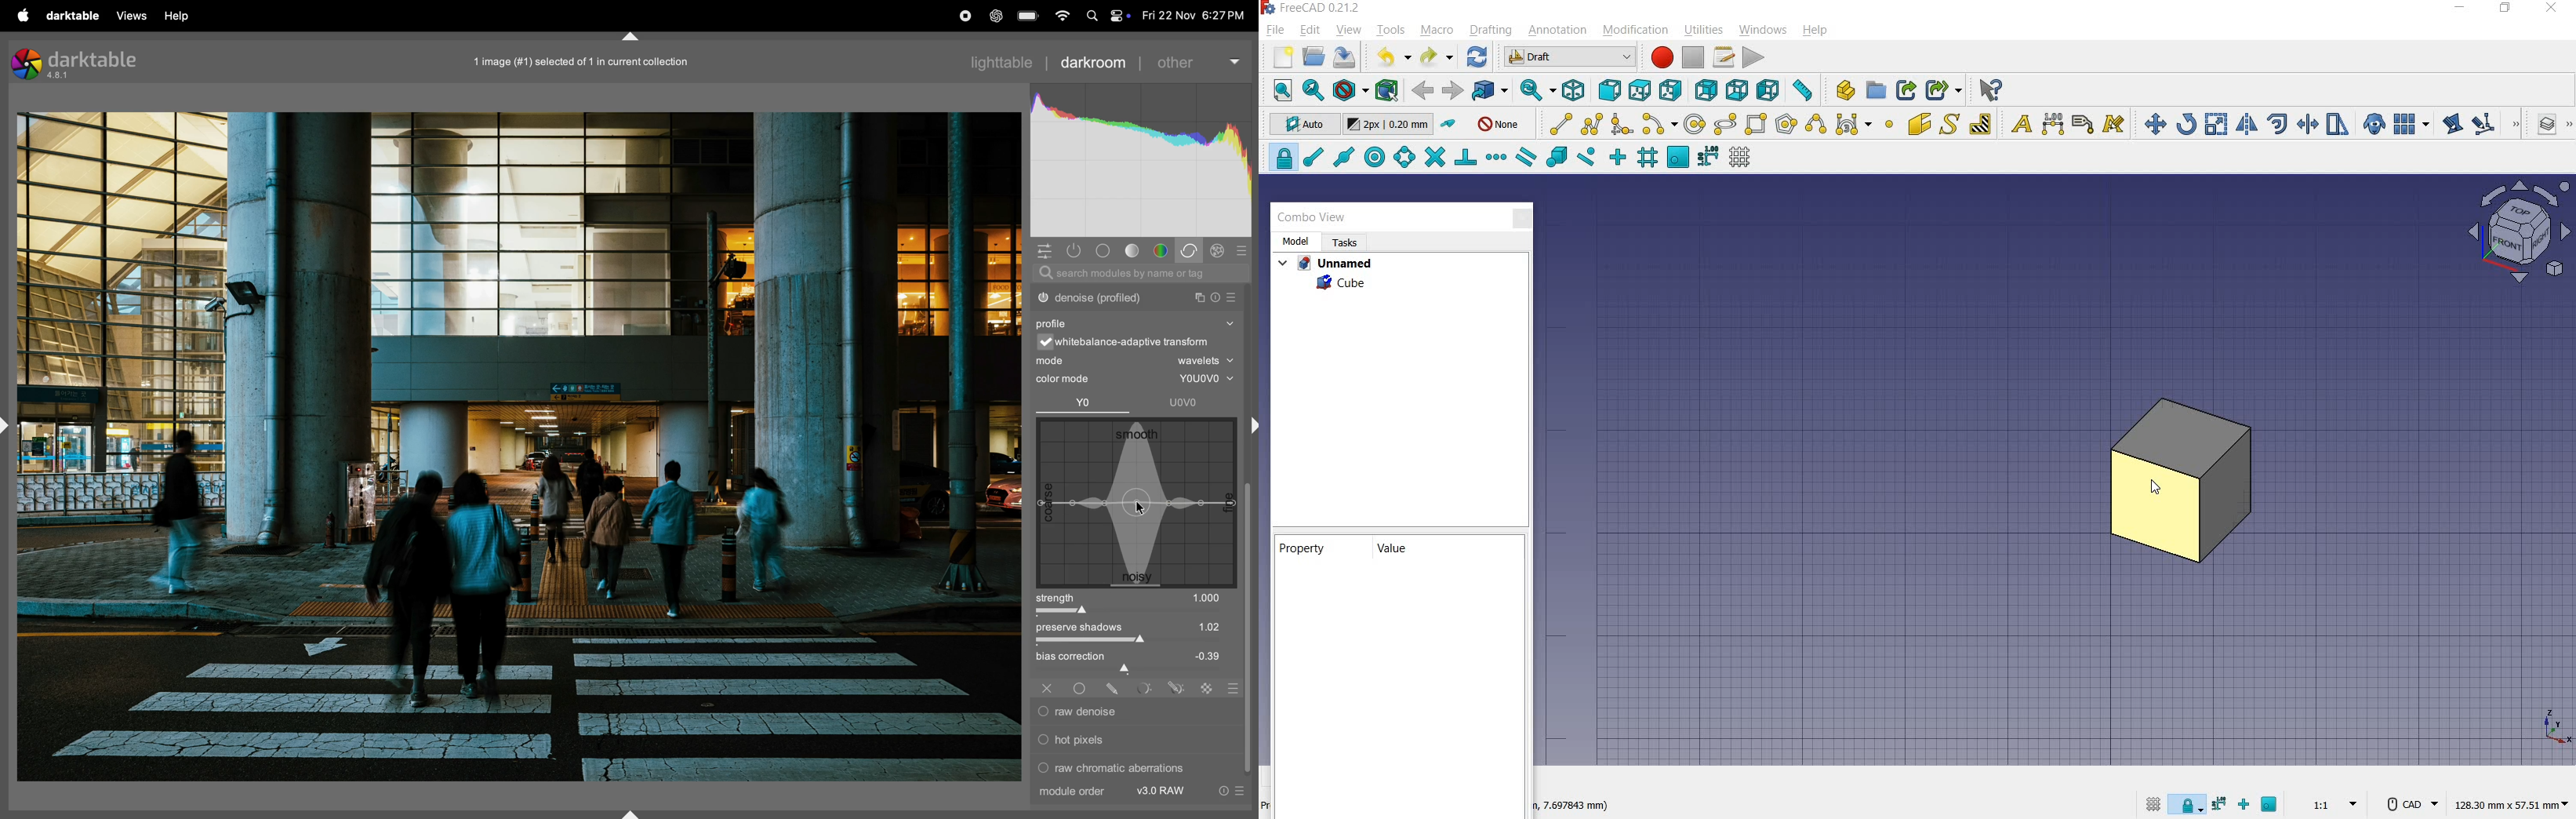 The image size is (2576, 840). What do you see at coordinates (1452, 91) in the screenshot?
I see `forward` at bounding box center [1452, 91].